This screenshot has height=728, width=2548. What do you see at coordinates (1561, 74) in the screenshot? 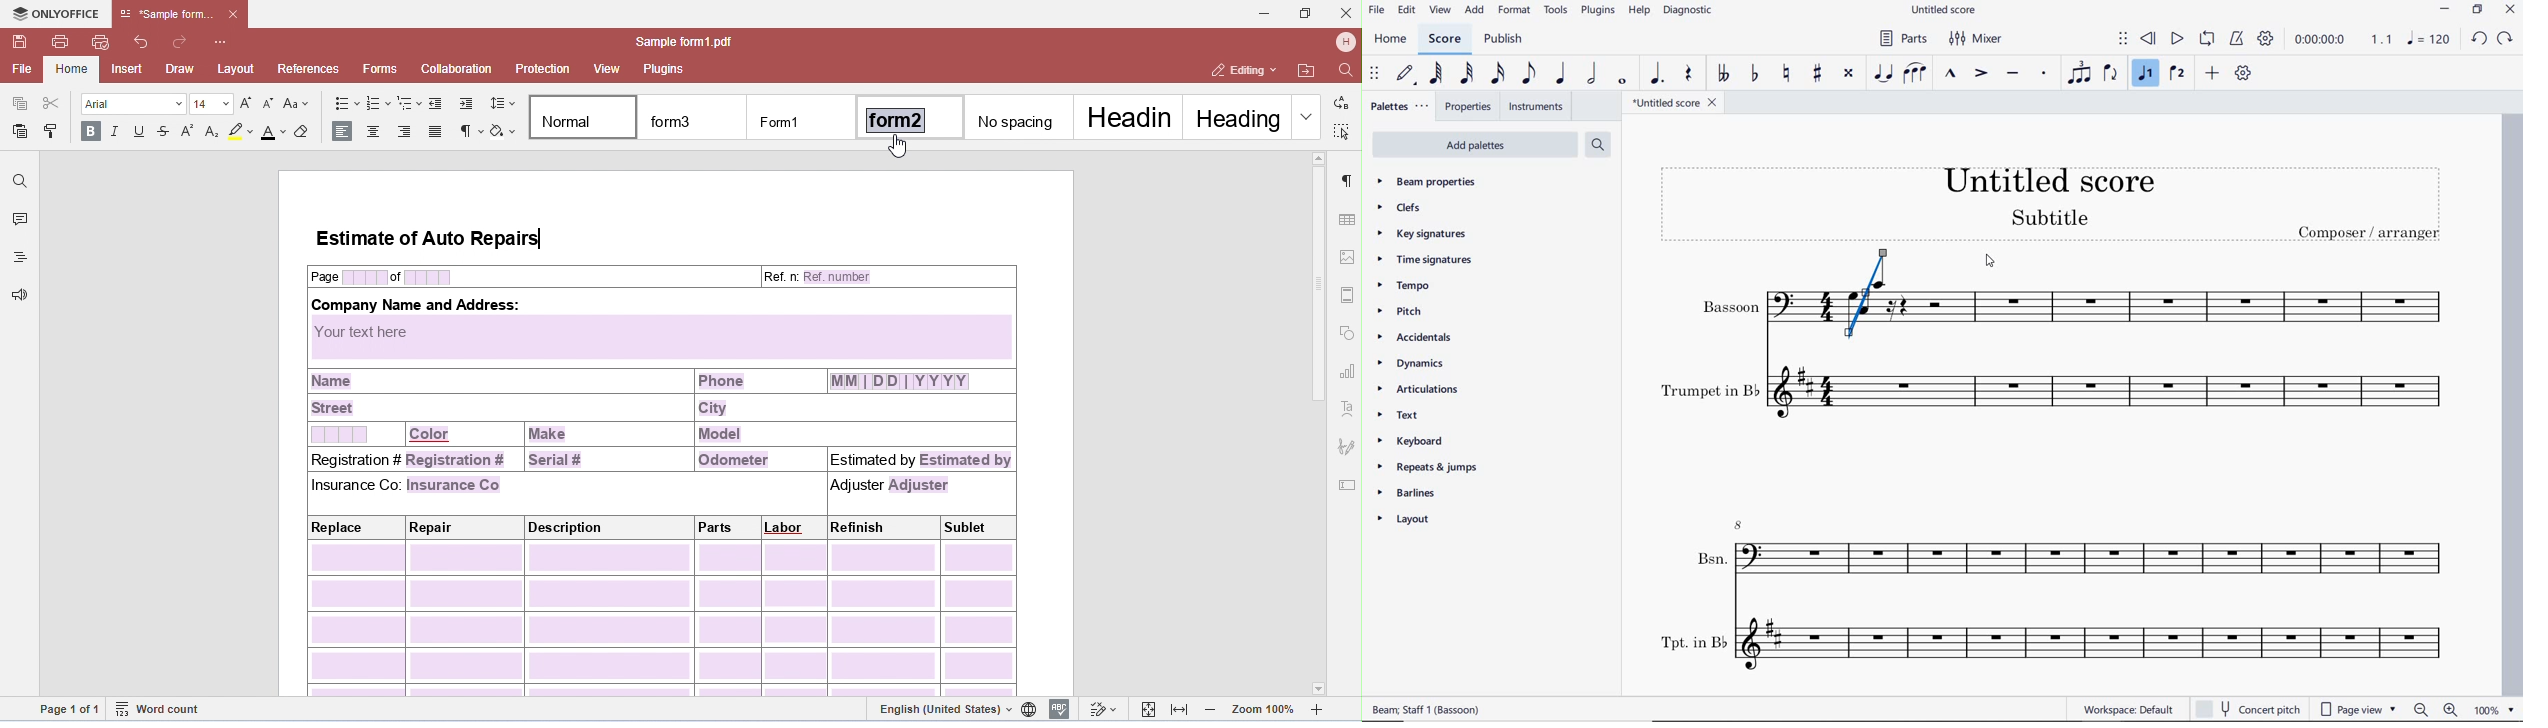
I see `quarter note` at bounding box center [1561, 74].